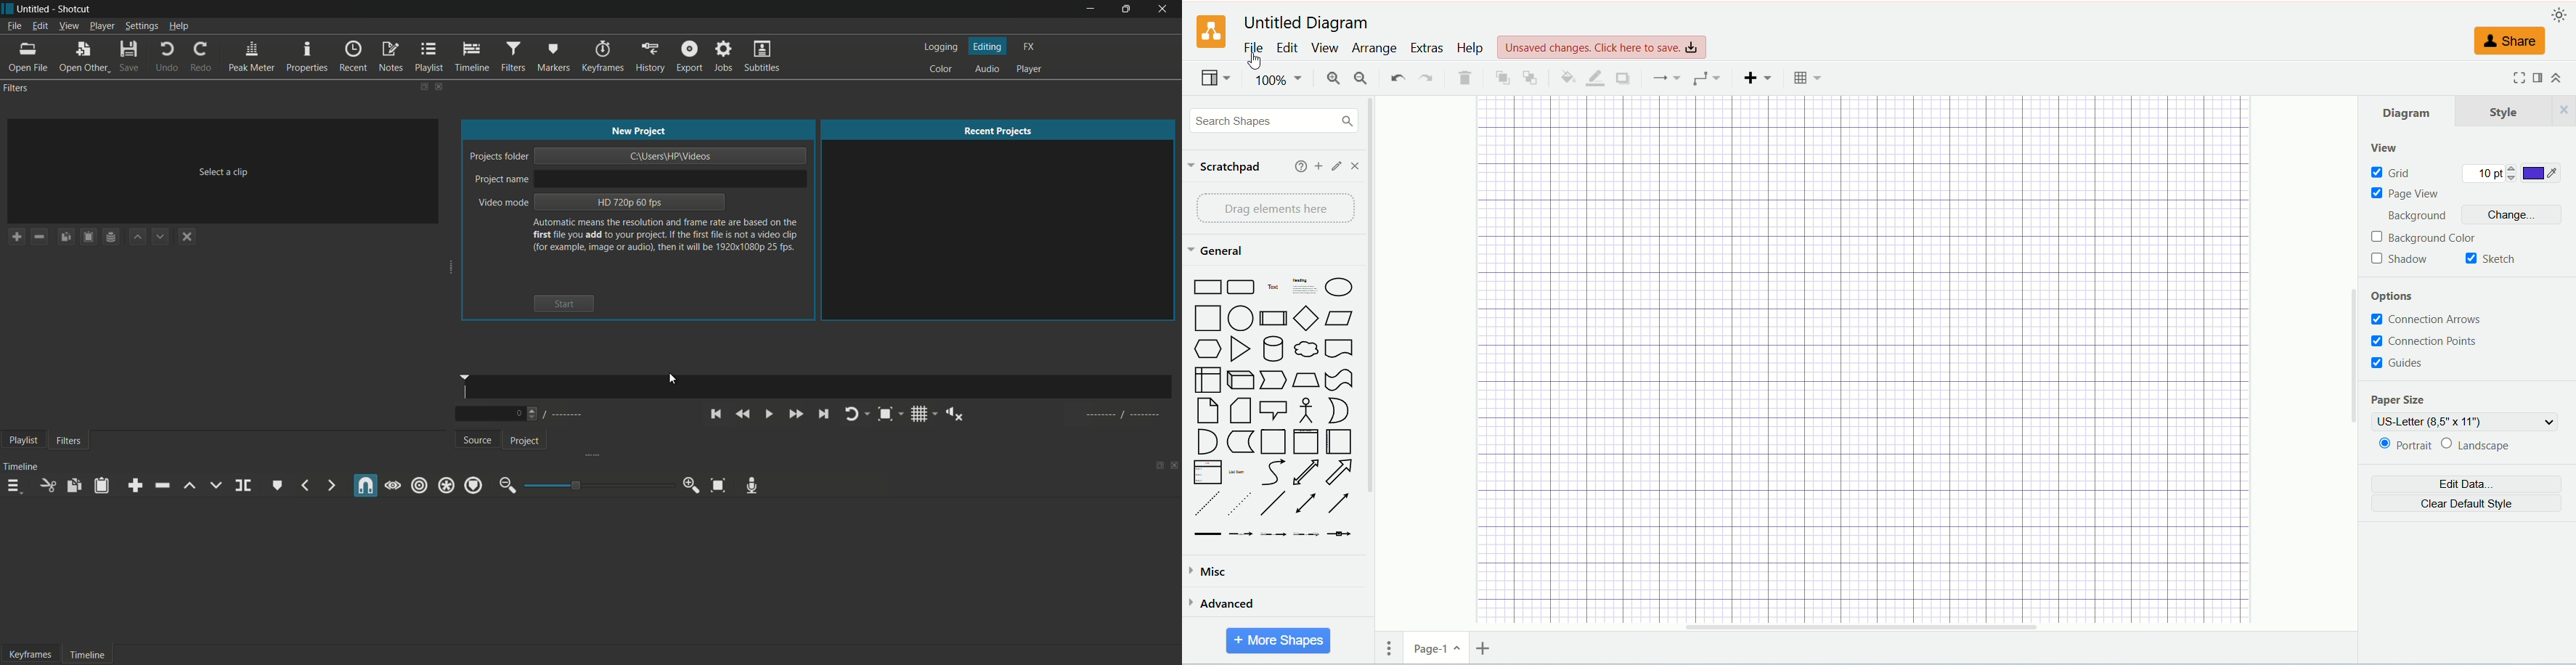  Describe the element at coordinates (445, 486) in the screenshot. I see `ripple all tracks` at that location.